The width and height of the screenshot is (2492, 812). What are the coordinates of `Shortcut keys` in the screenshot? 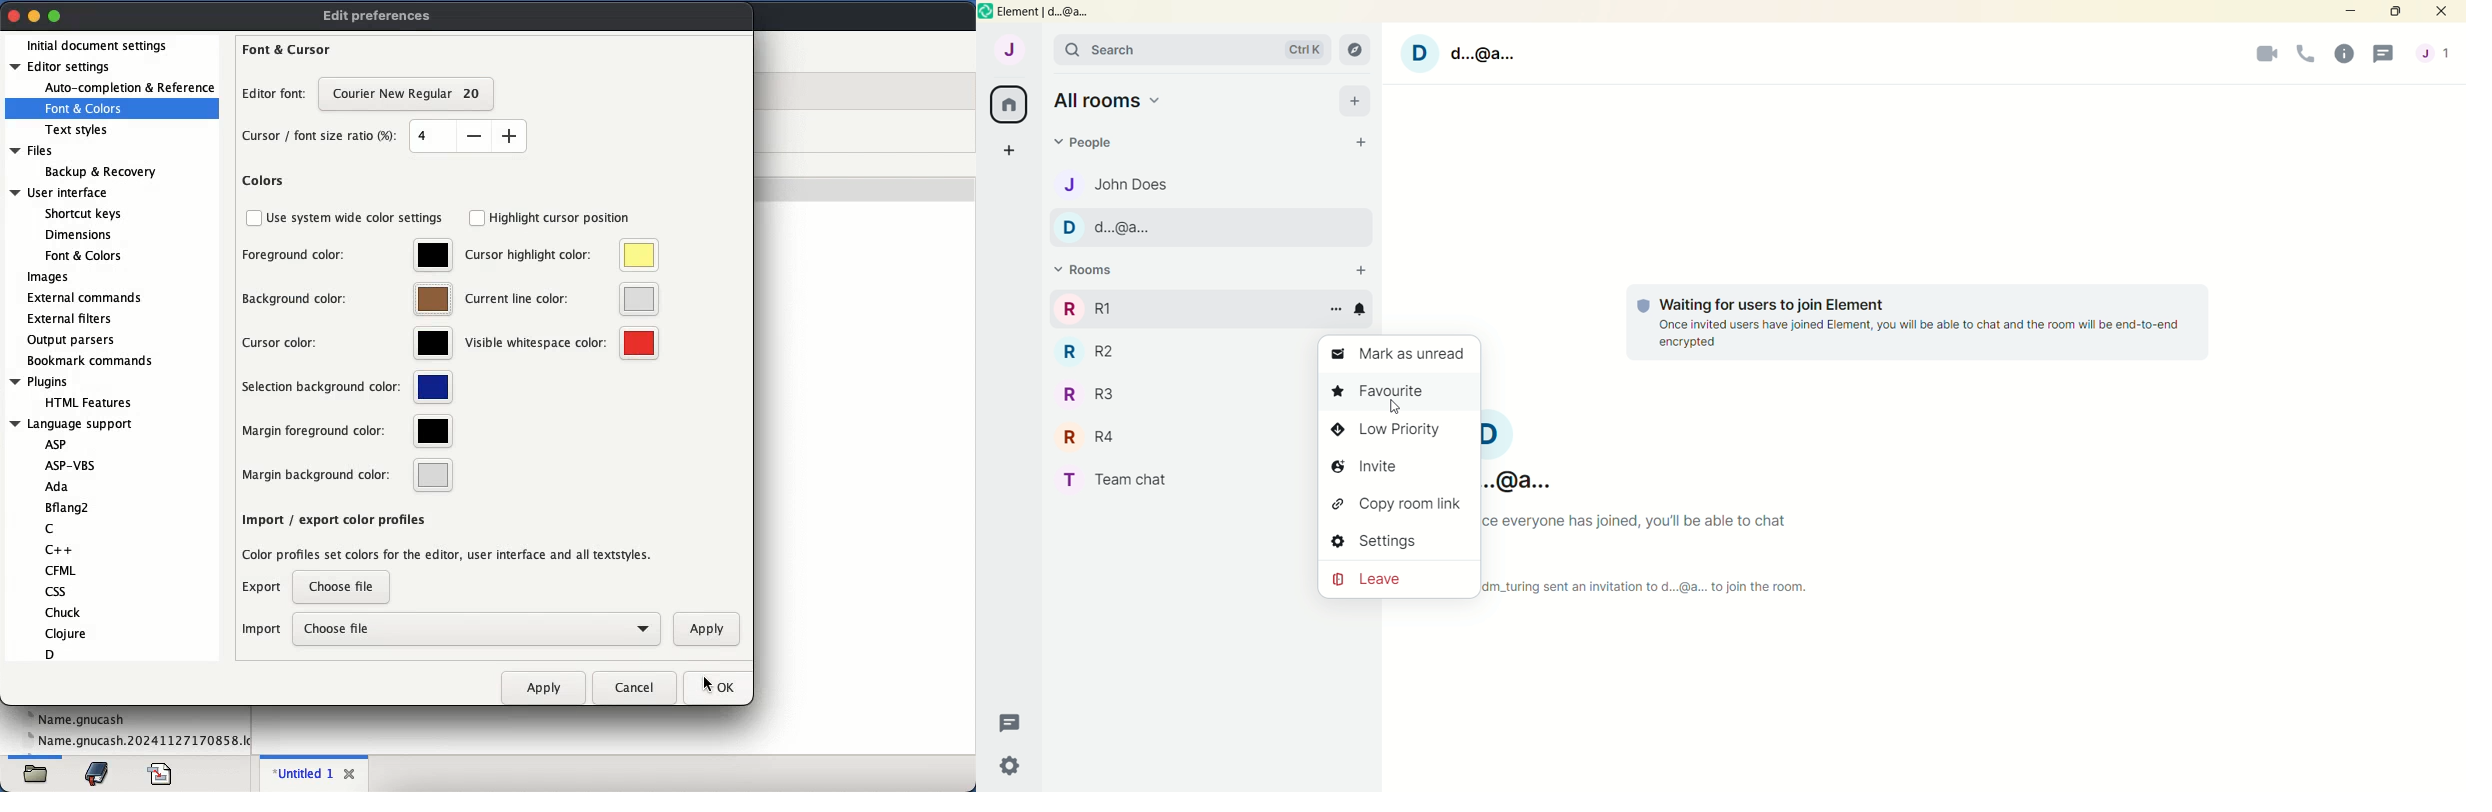 It's located at (84, 211).